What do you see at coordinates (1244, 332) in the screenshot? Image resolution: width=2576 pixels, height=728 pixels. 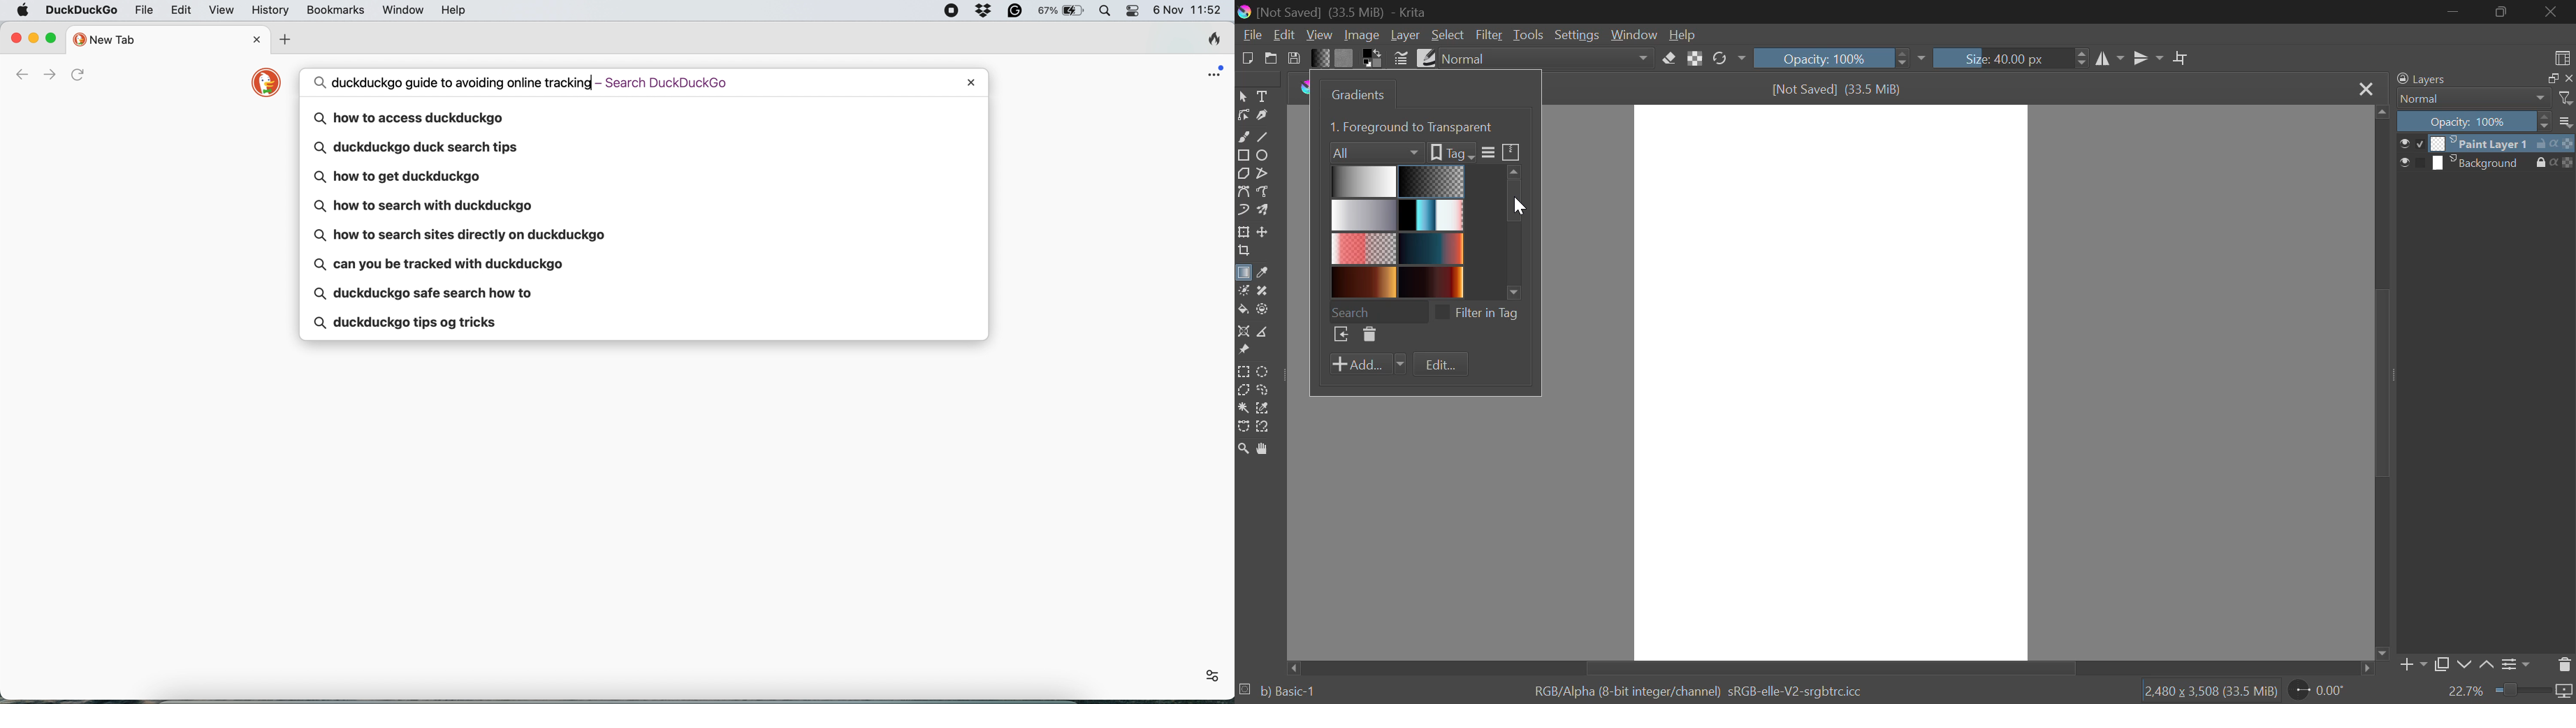 I see `Assistant Tool` at bounding box center [1244, 332].